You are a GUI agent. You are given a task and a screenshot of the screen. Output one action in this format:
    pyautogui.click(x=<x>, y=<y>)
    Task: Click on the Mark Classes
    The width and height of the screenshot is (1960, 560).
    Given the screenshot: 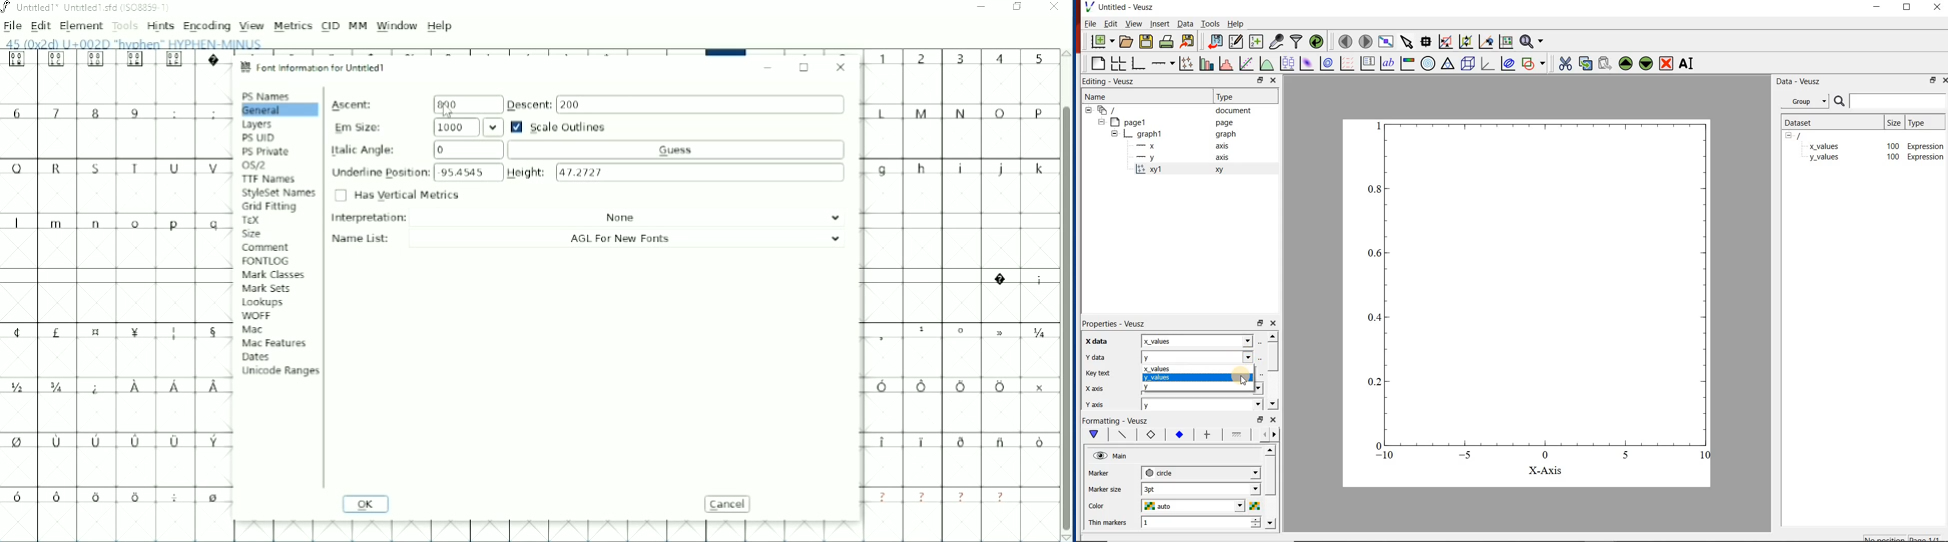 What is the action you would take?
    pyautogui.click(x=275, y=274)
    